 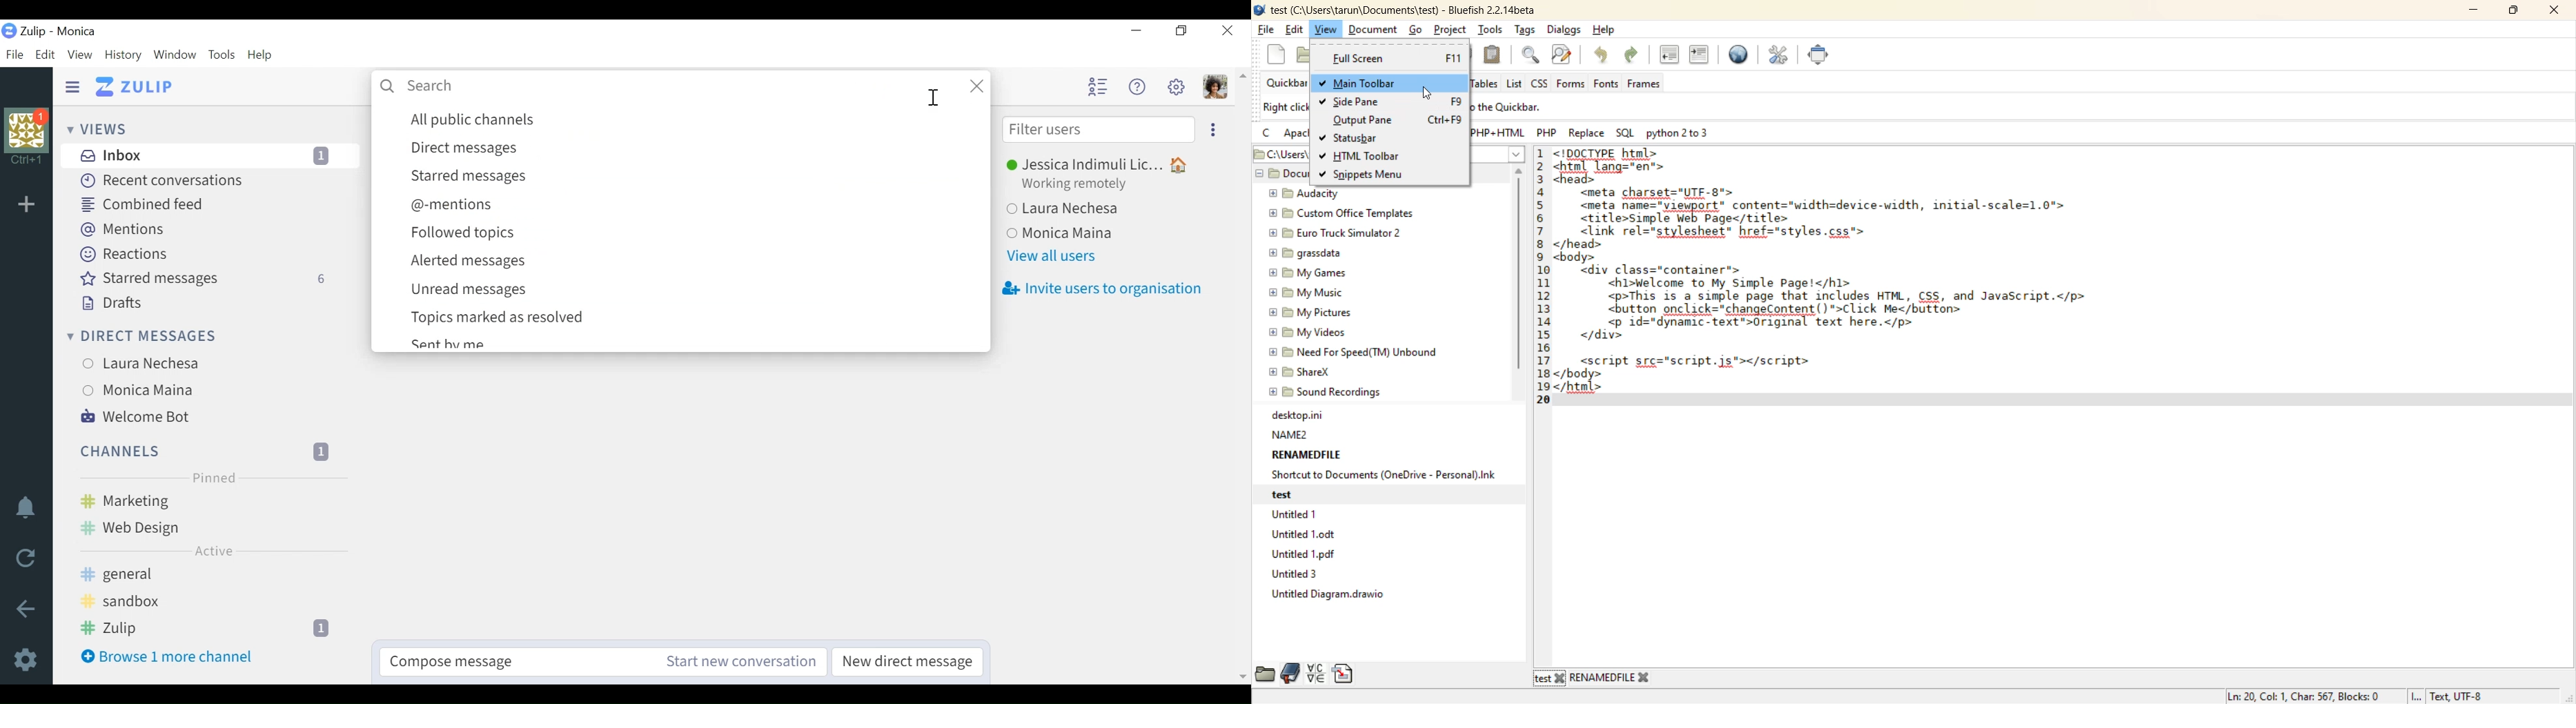 What do you see at coordinates (691, 234) in the screenshot?
I see `Followed topics` at bounding box center [691, 234].